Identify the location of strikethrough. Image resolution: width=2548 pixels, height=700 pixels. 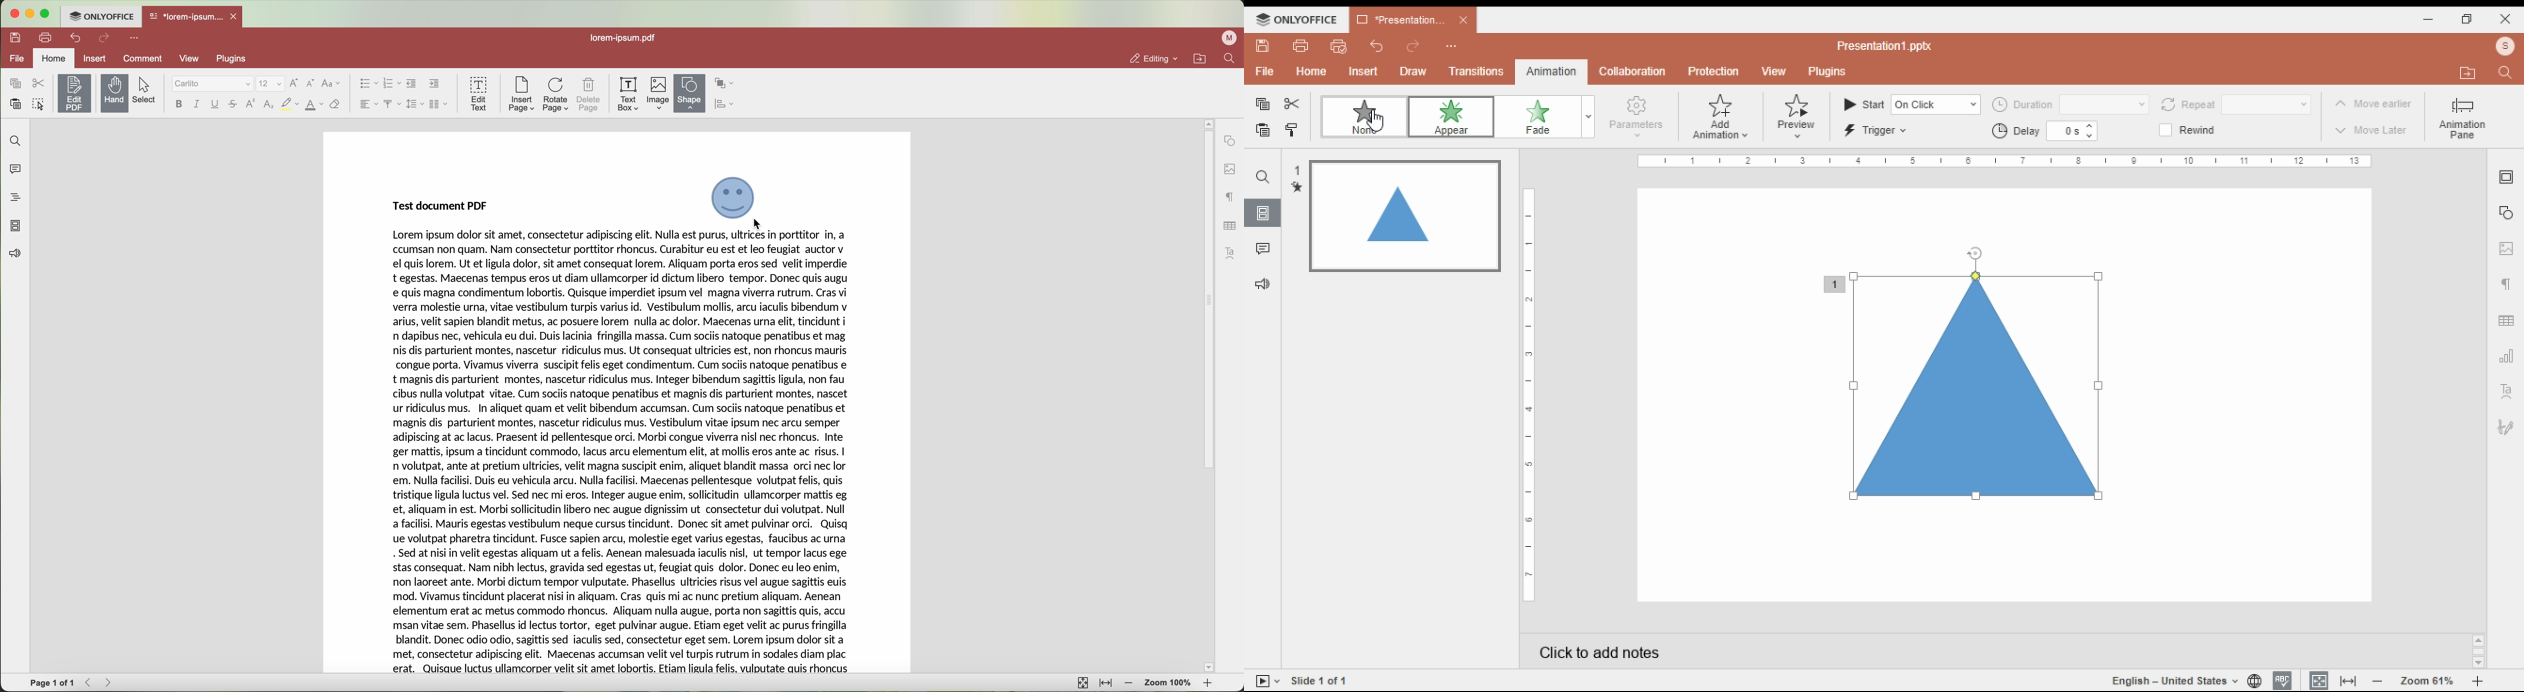
(234, 106).